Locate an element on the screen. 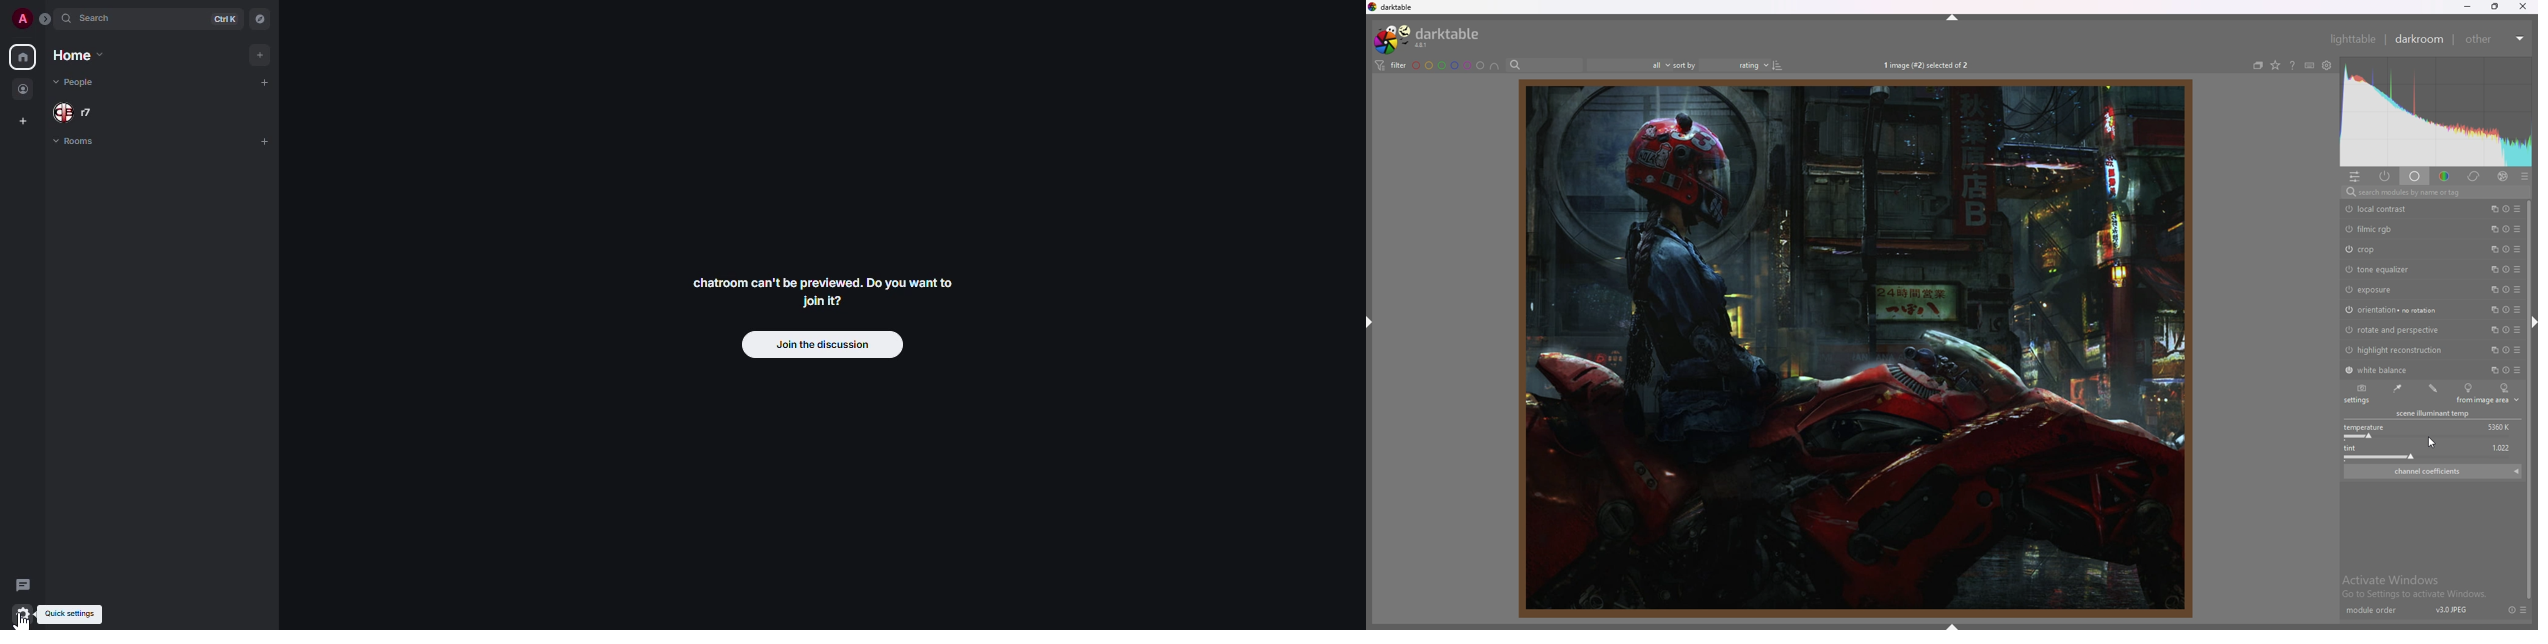 The height and width of the screenshot is (644, 2548). add is located at coordinates (260, 53).